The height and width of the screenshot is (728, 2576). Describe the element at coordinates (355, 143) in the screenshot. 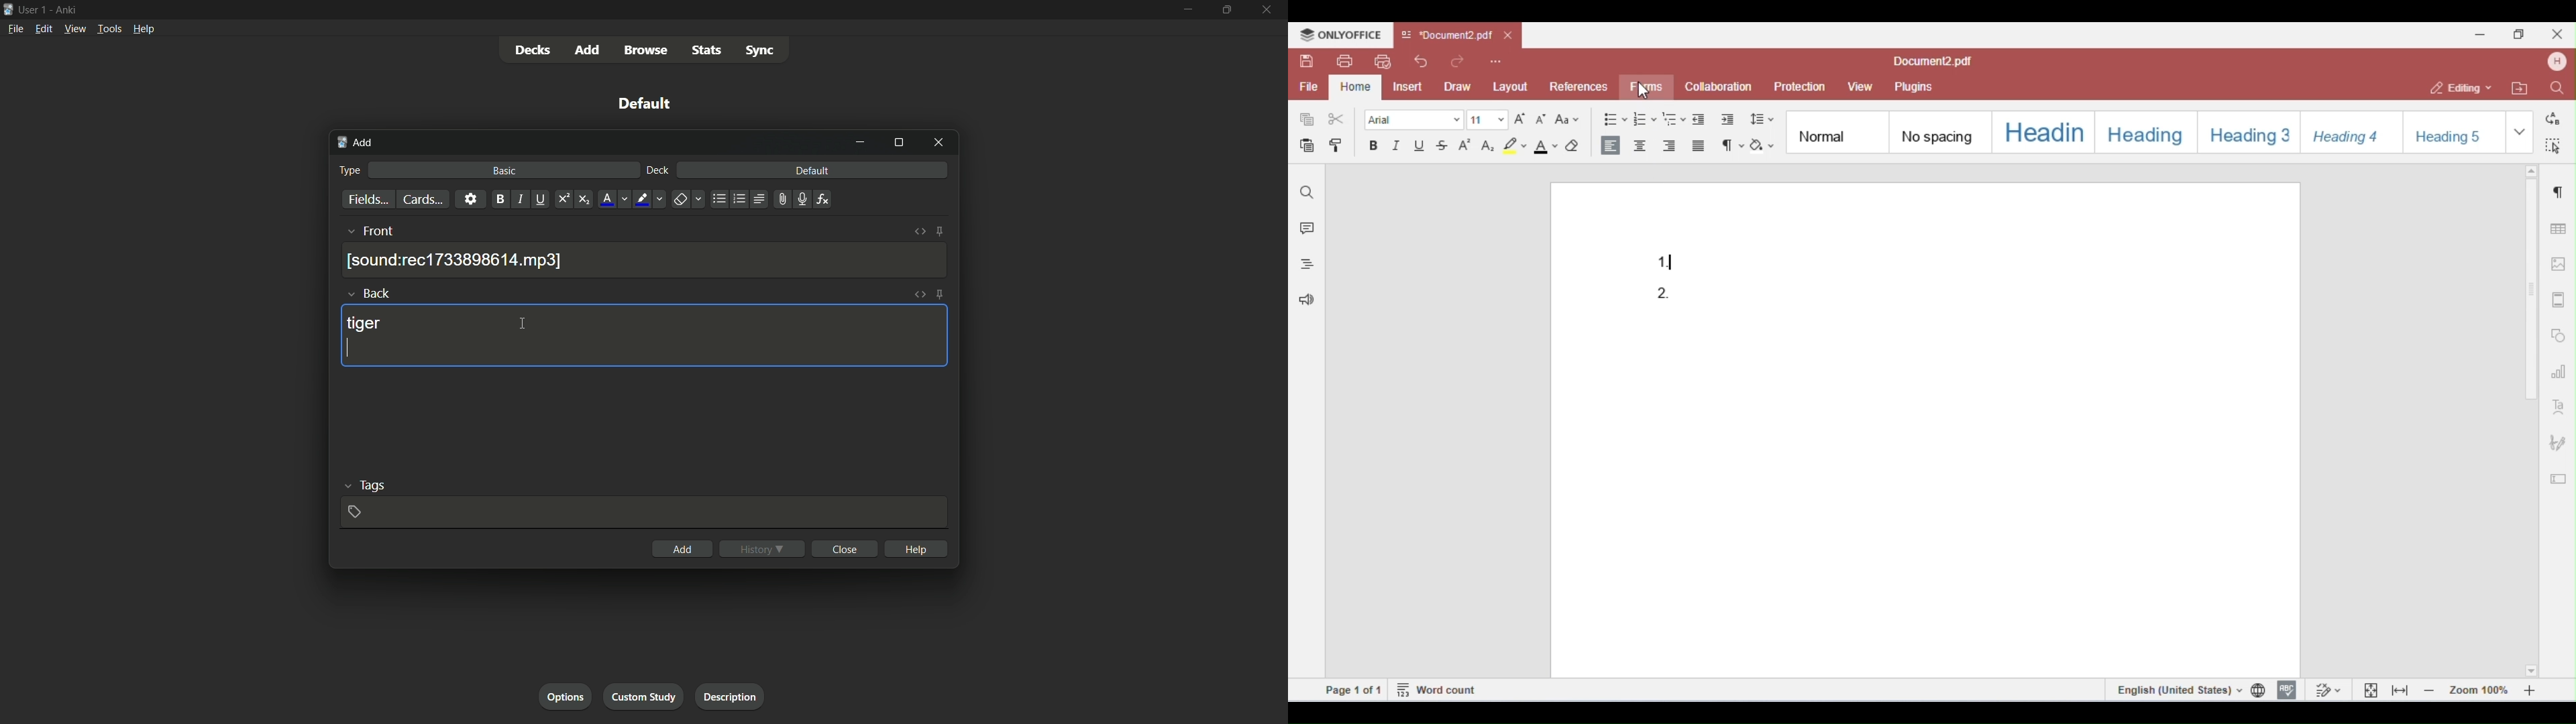

I see `add` at that location.